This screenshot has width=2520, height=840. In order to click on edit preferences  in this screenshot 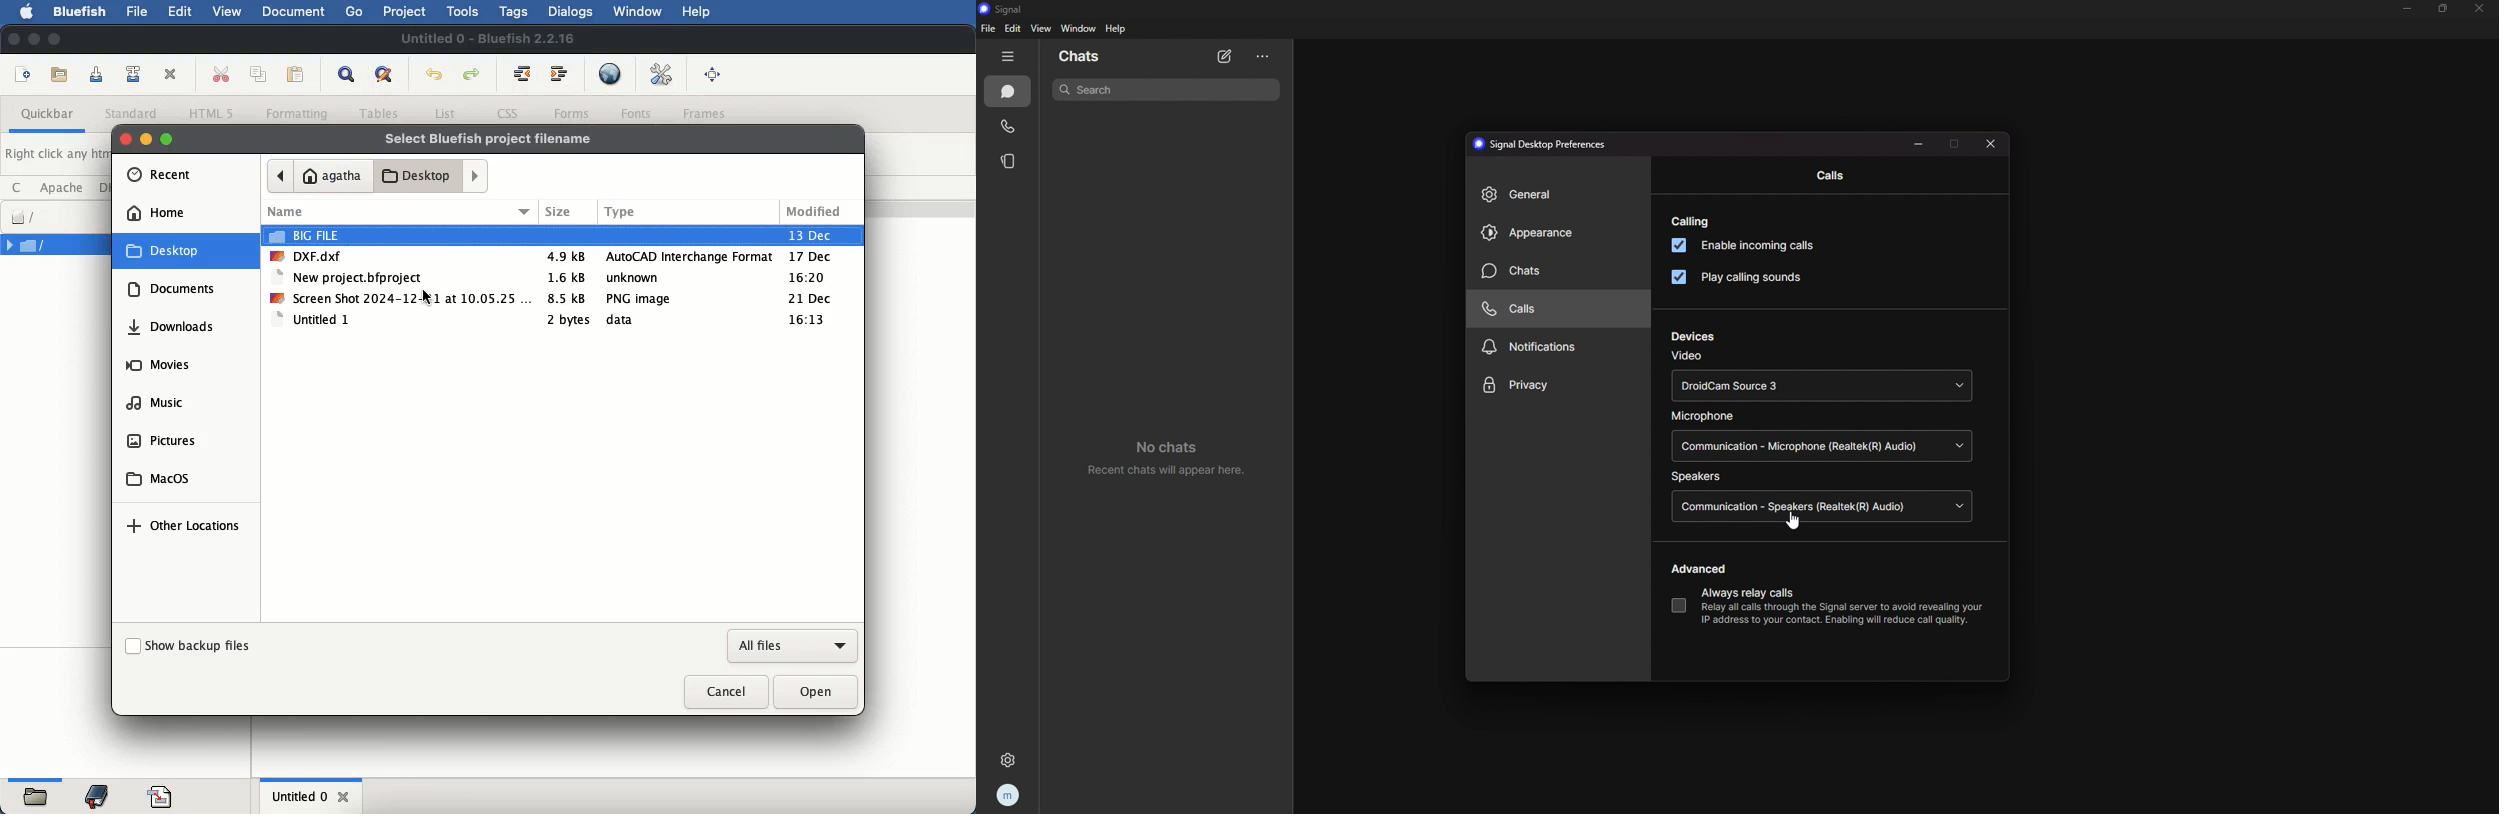, I will do `click(662, 73)`.